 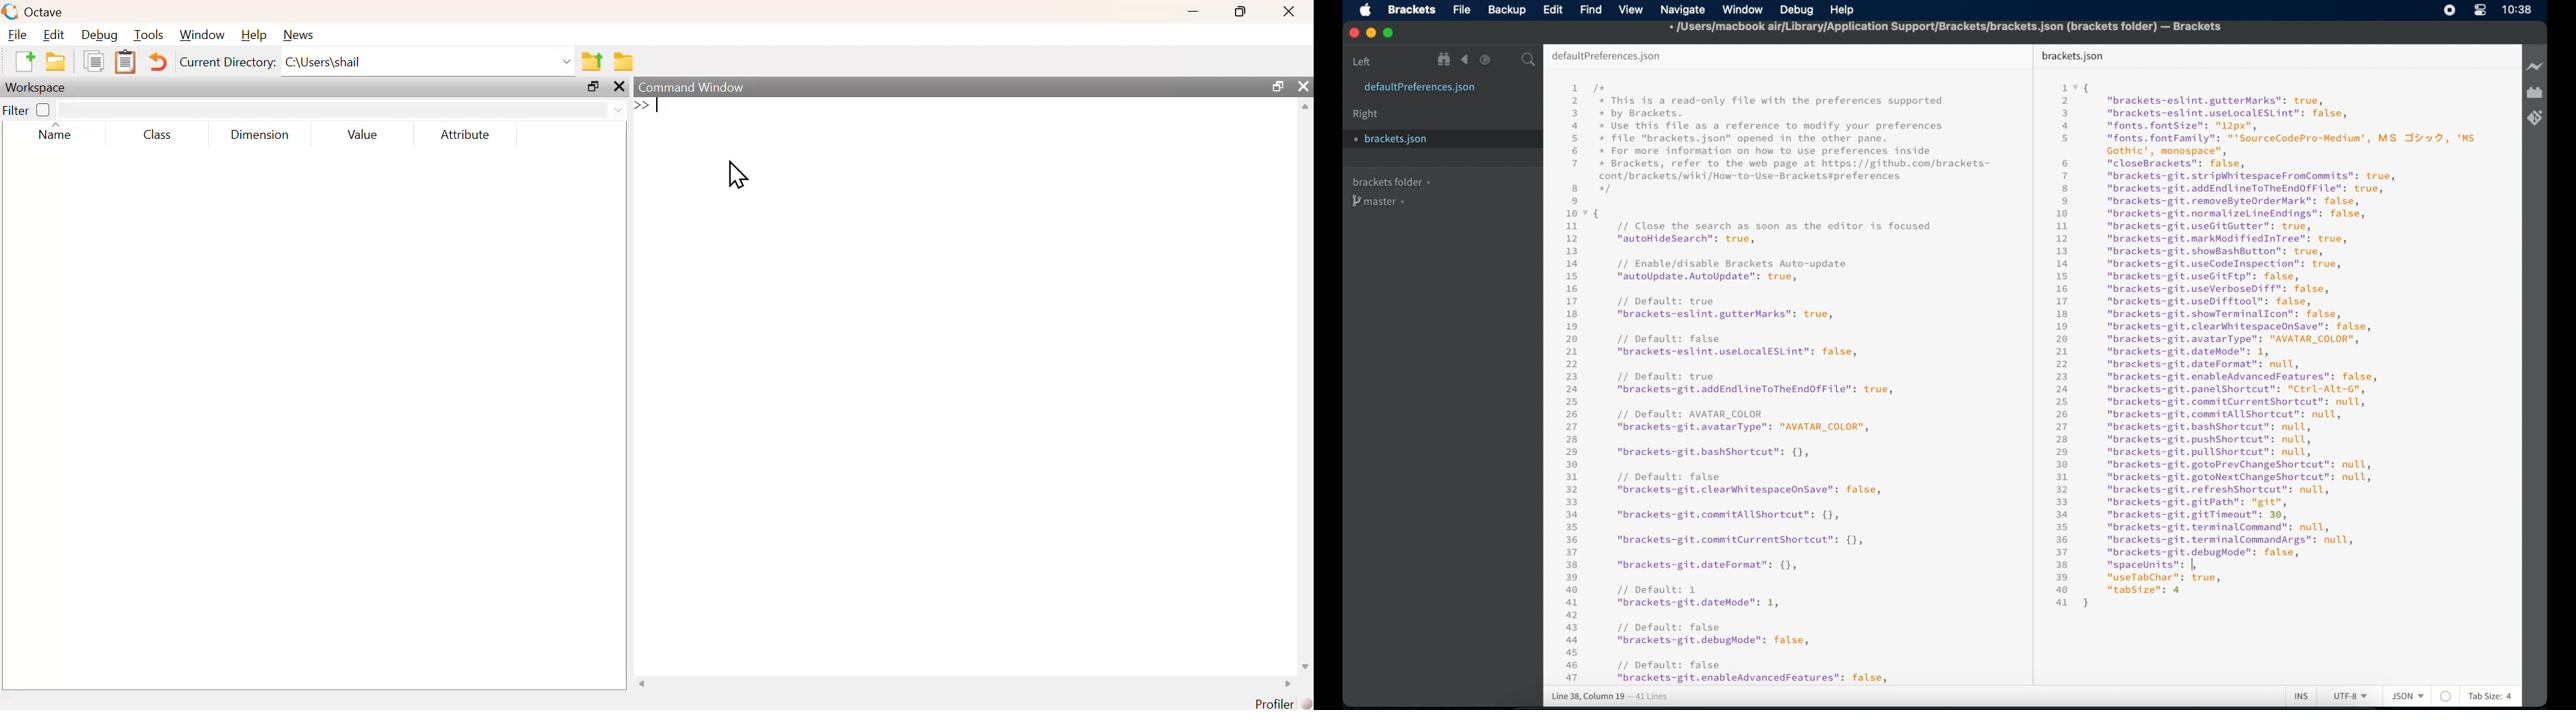 What do you see at coordinates (342, 110) in the screenshot?
I see `filter` at bounding box center [342, 110].